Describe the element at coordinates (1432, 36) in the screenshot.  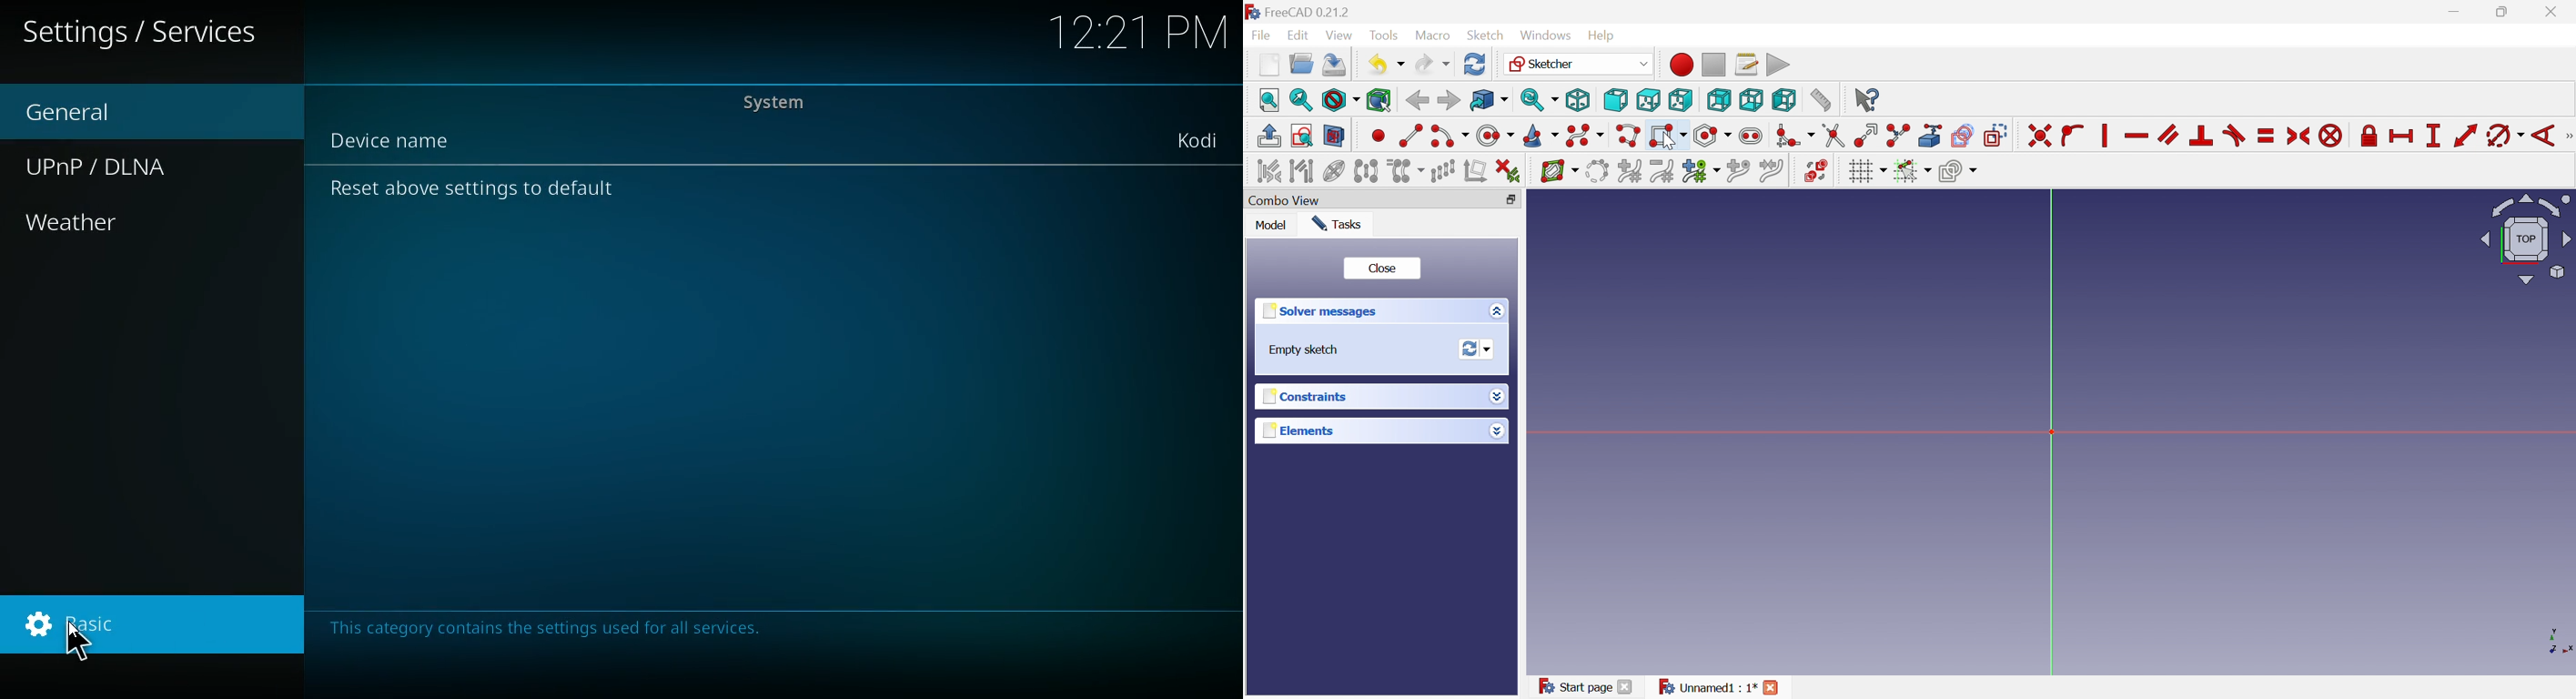
I see `Macro` at that location.